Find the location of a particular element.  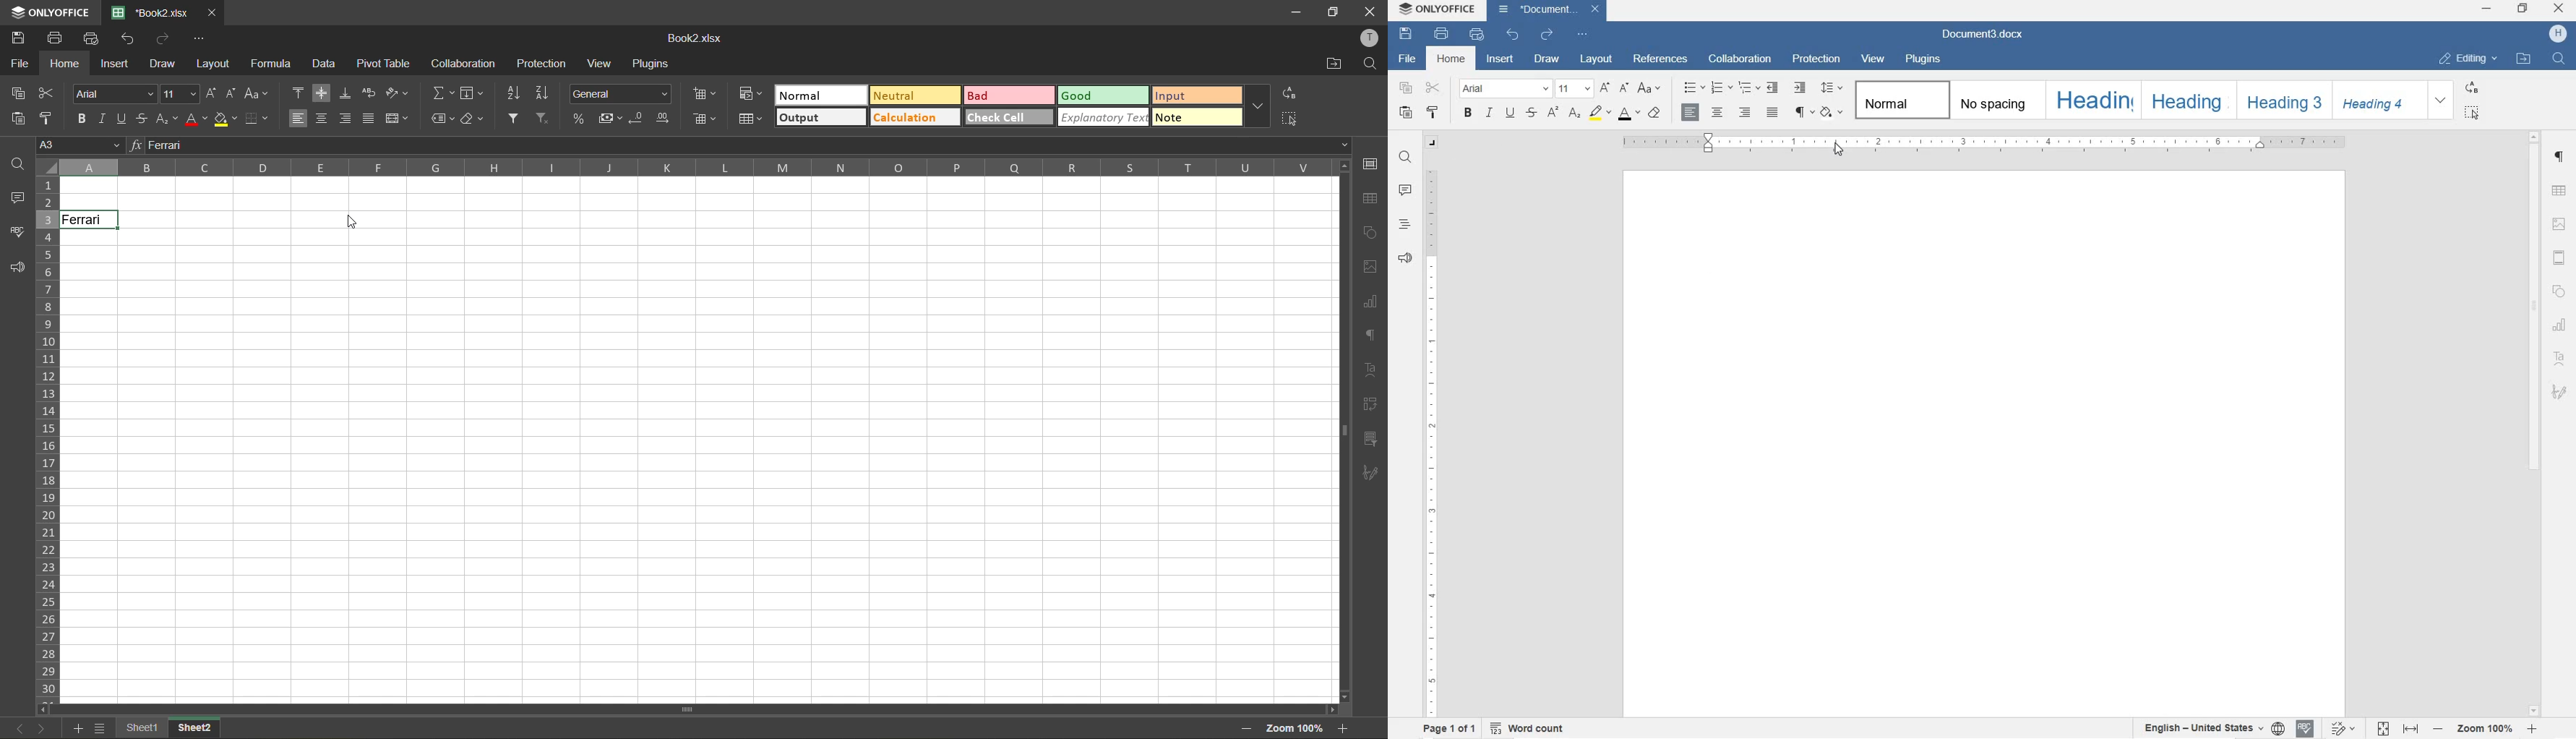

summation is located at coordinates (440, 93).